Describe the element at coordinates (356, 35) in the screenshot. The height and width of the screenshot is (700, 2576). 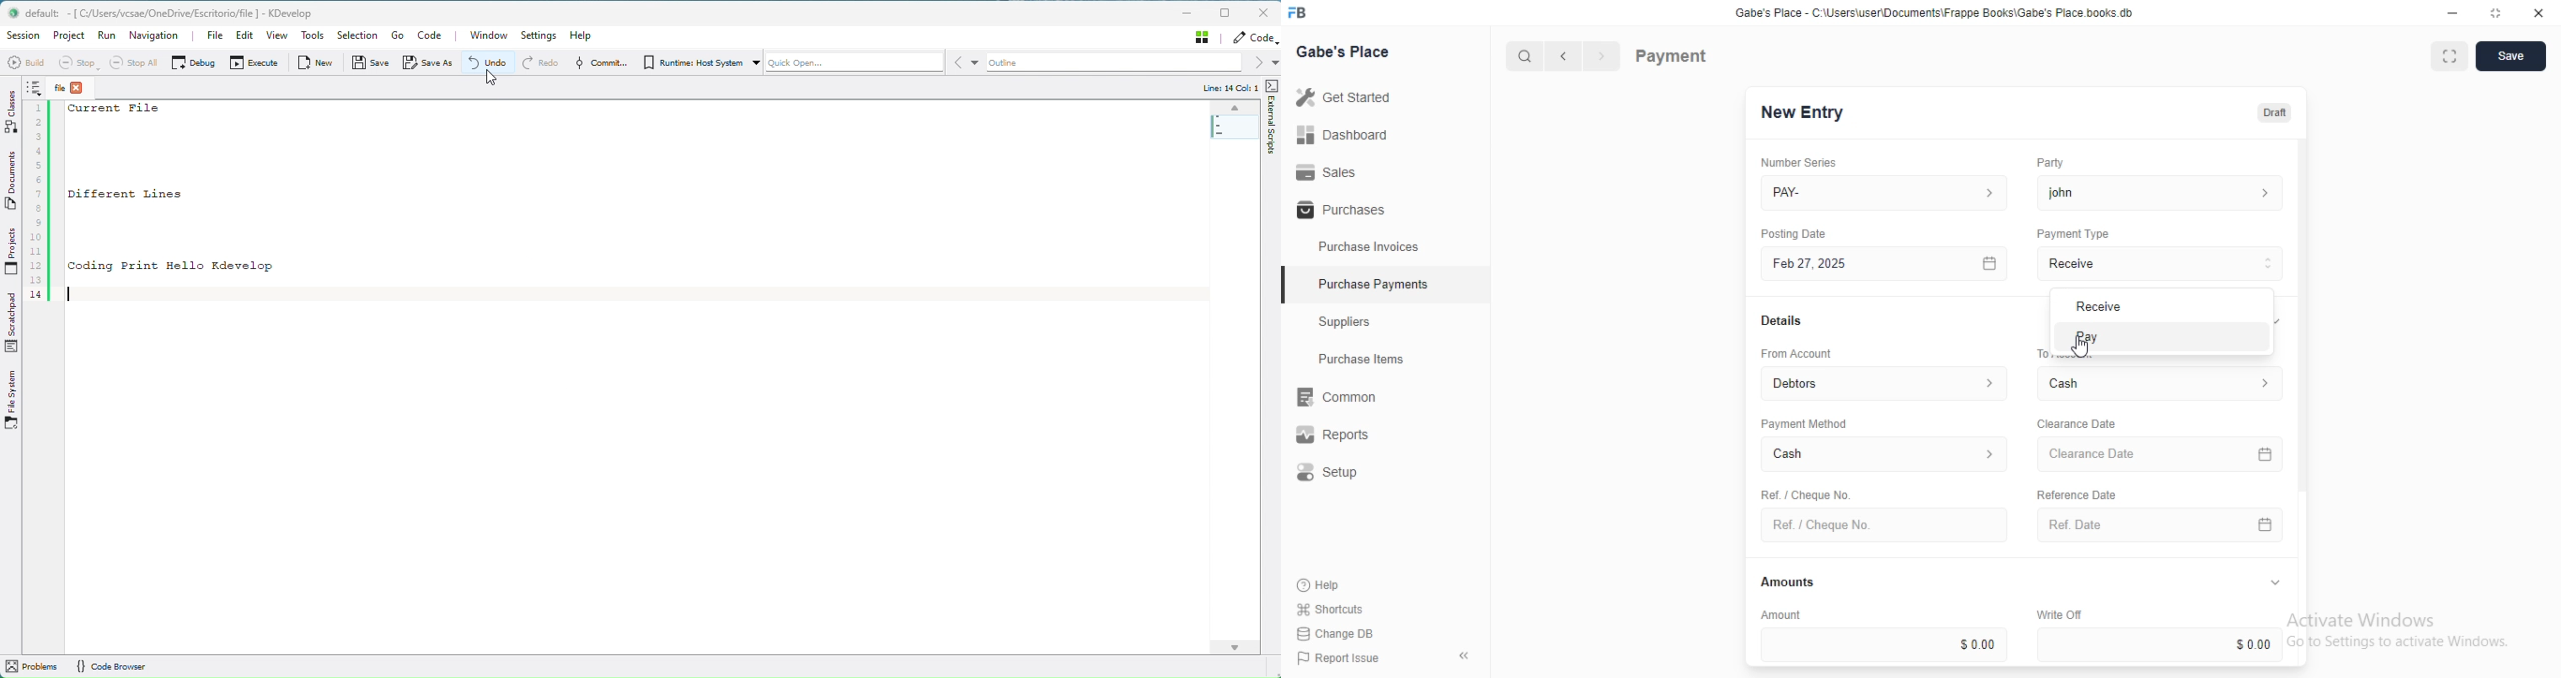
I see `Selection` at that location.